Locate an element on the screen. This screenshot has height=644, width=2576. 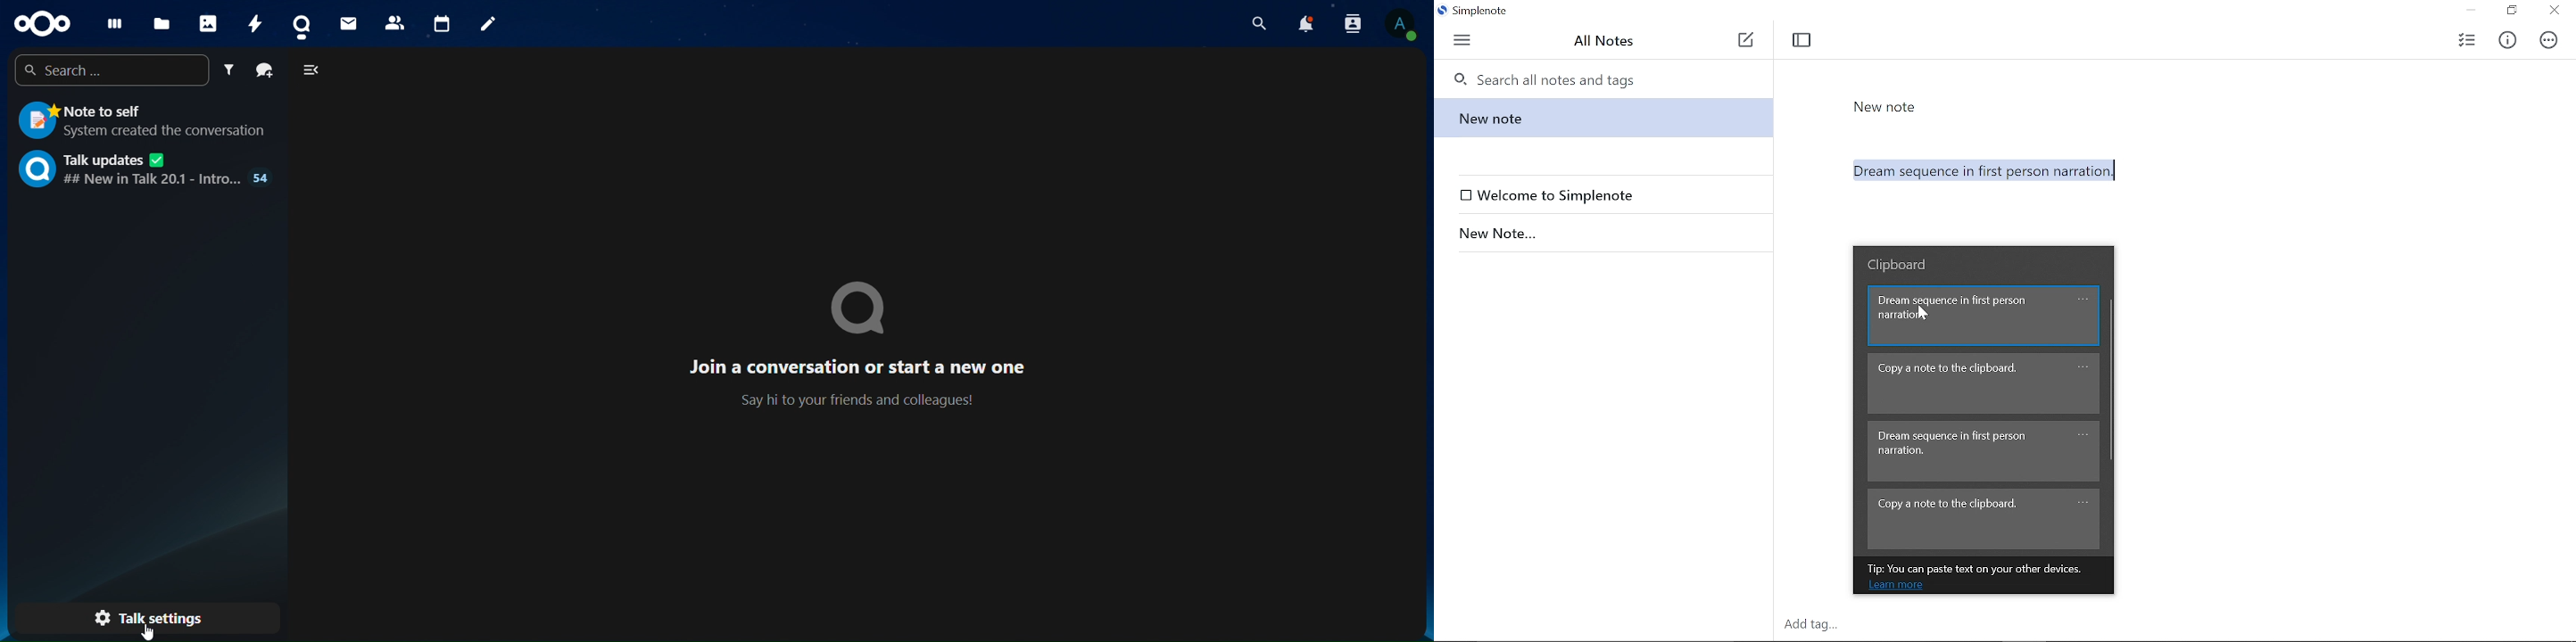
view profile is located at coordinates (1402, 25).